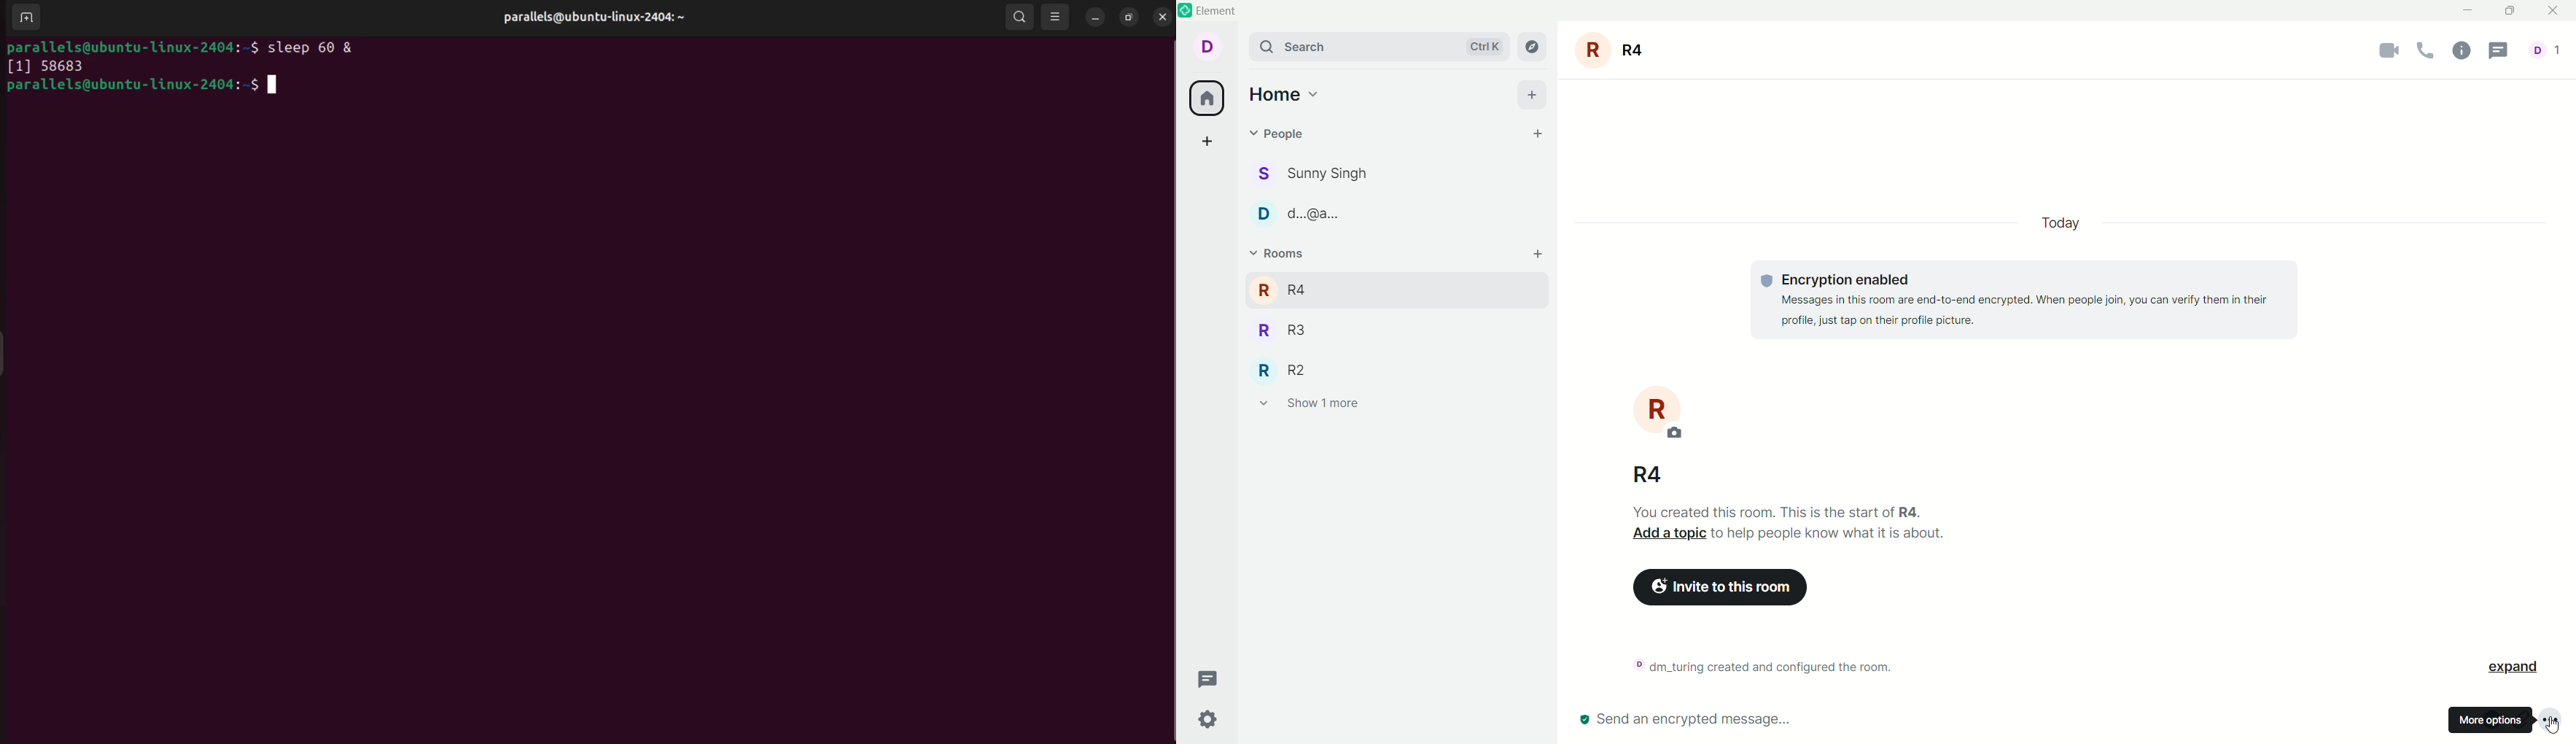  Describe the element at coordinates (2426, 52) in the screenshot. I see `voice call` at that location.